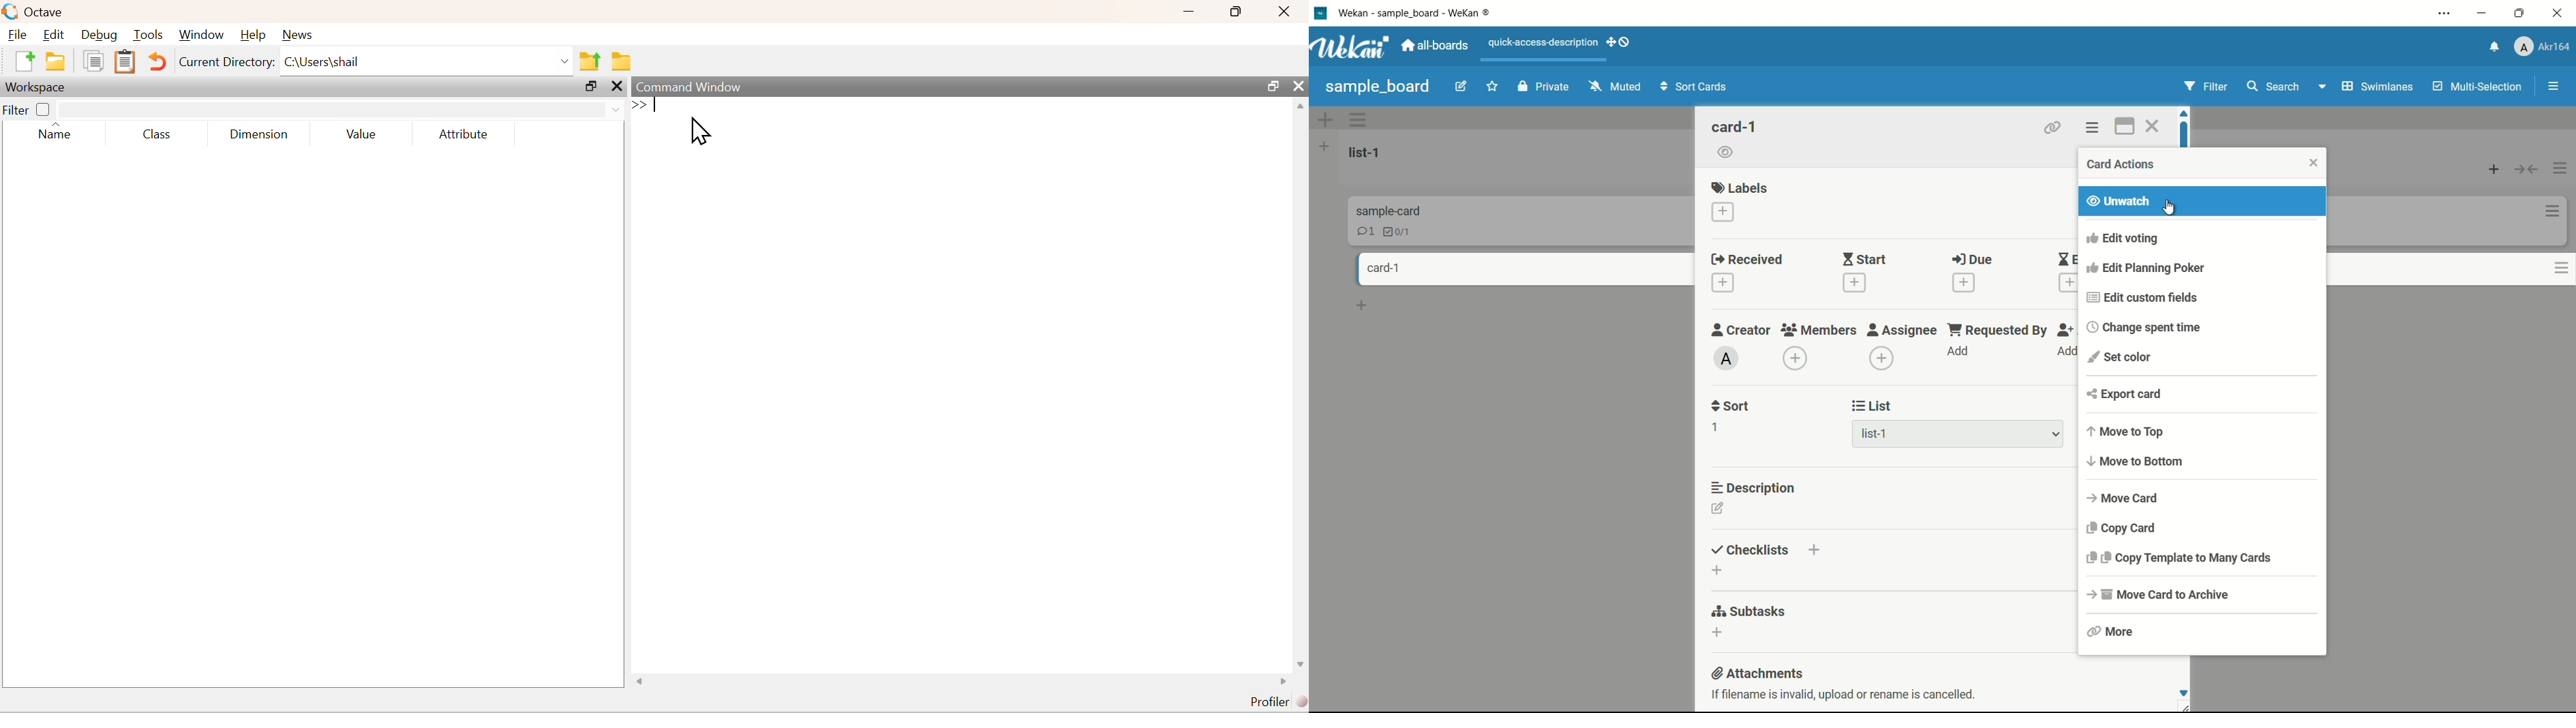 The width and height of the screenshot is (2576, 728). I want to click on Akr164, so click(2545, 46).